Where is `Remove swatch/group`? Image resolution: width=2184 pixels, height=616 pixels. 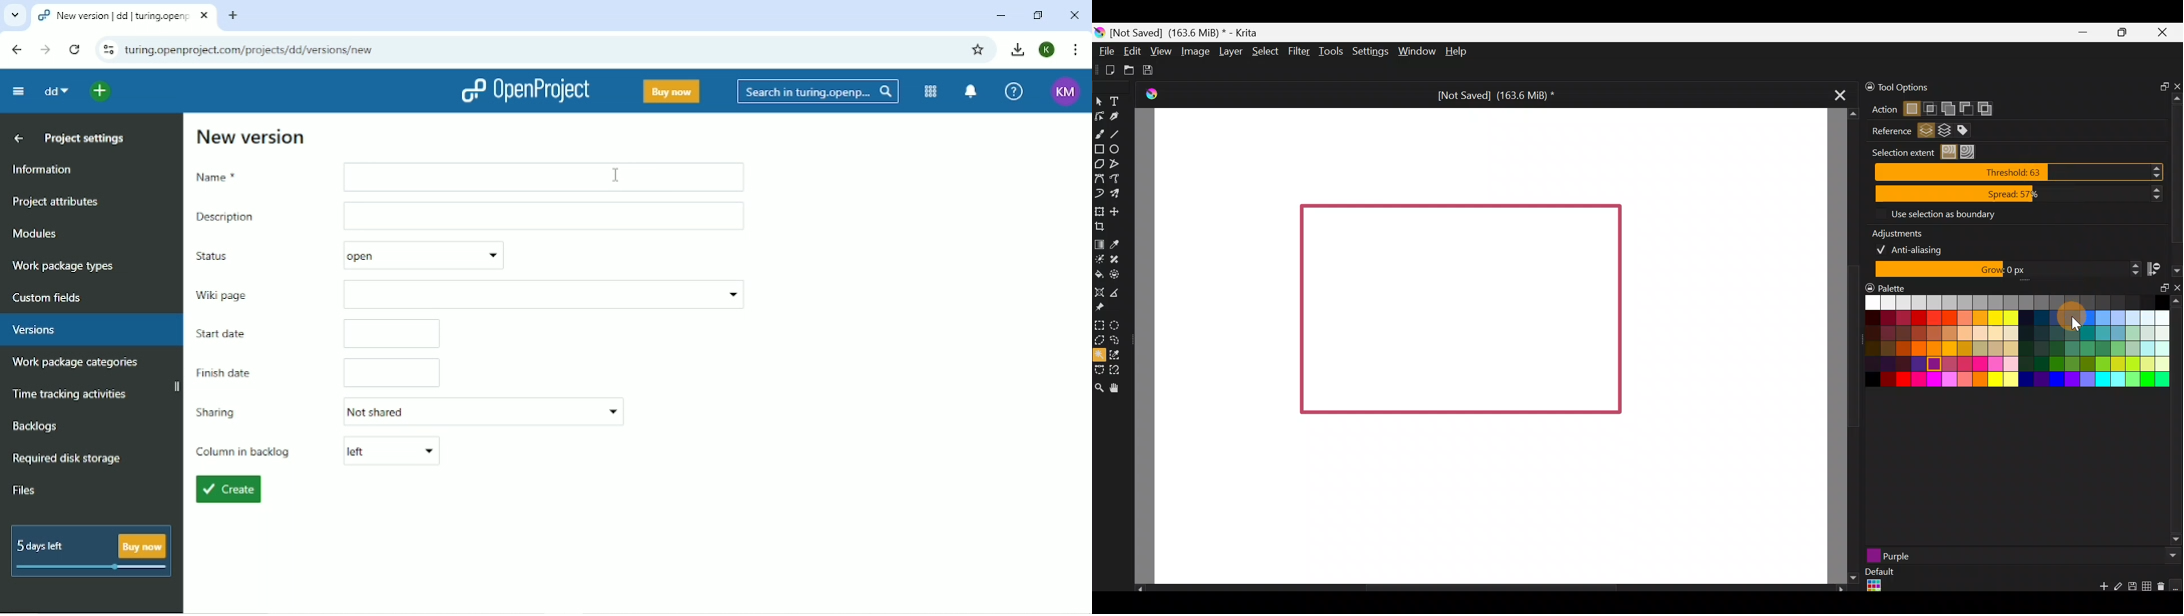
Remove swatch/group is located at coordinates (2164, 590).